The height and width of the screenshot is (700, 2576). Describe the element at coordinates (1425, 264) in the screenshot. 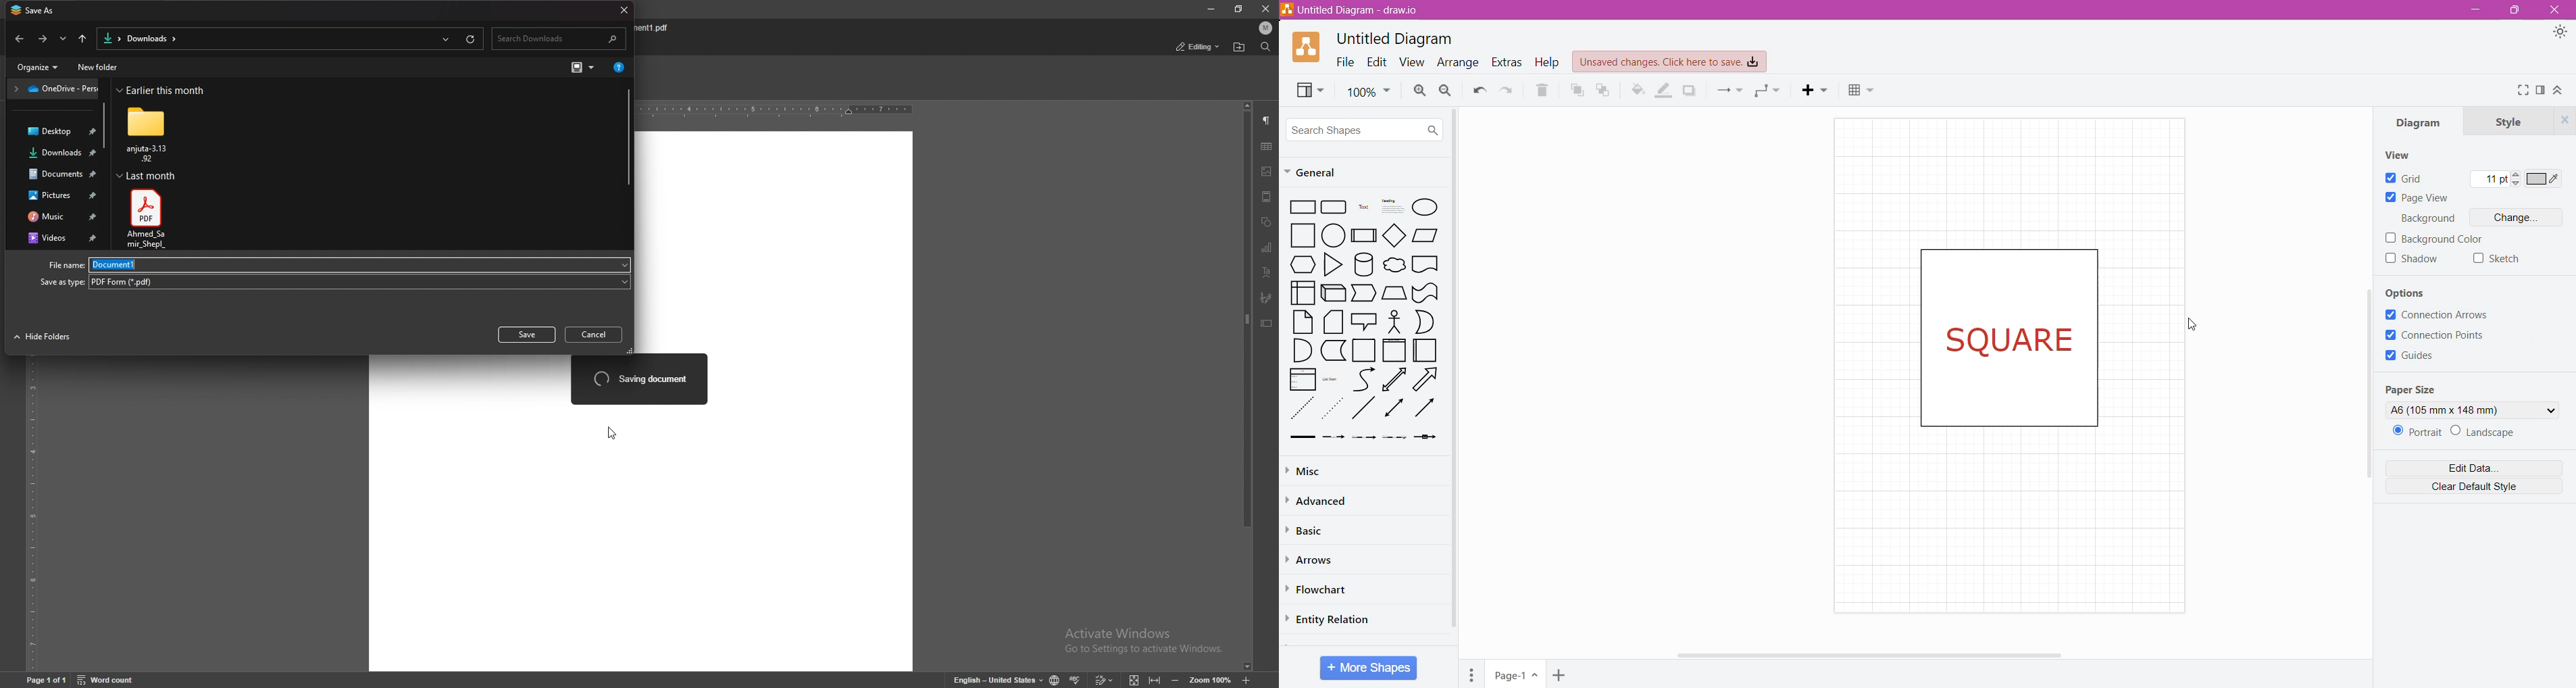

I see `document` at that location.